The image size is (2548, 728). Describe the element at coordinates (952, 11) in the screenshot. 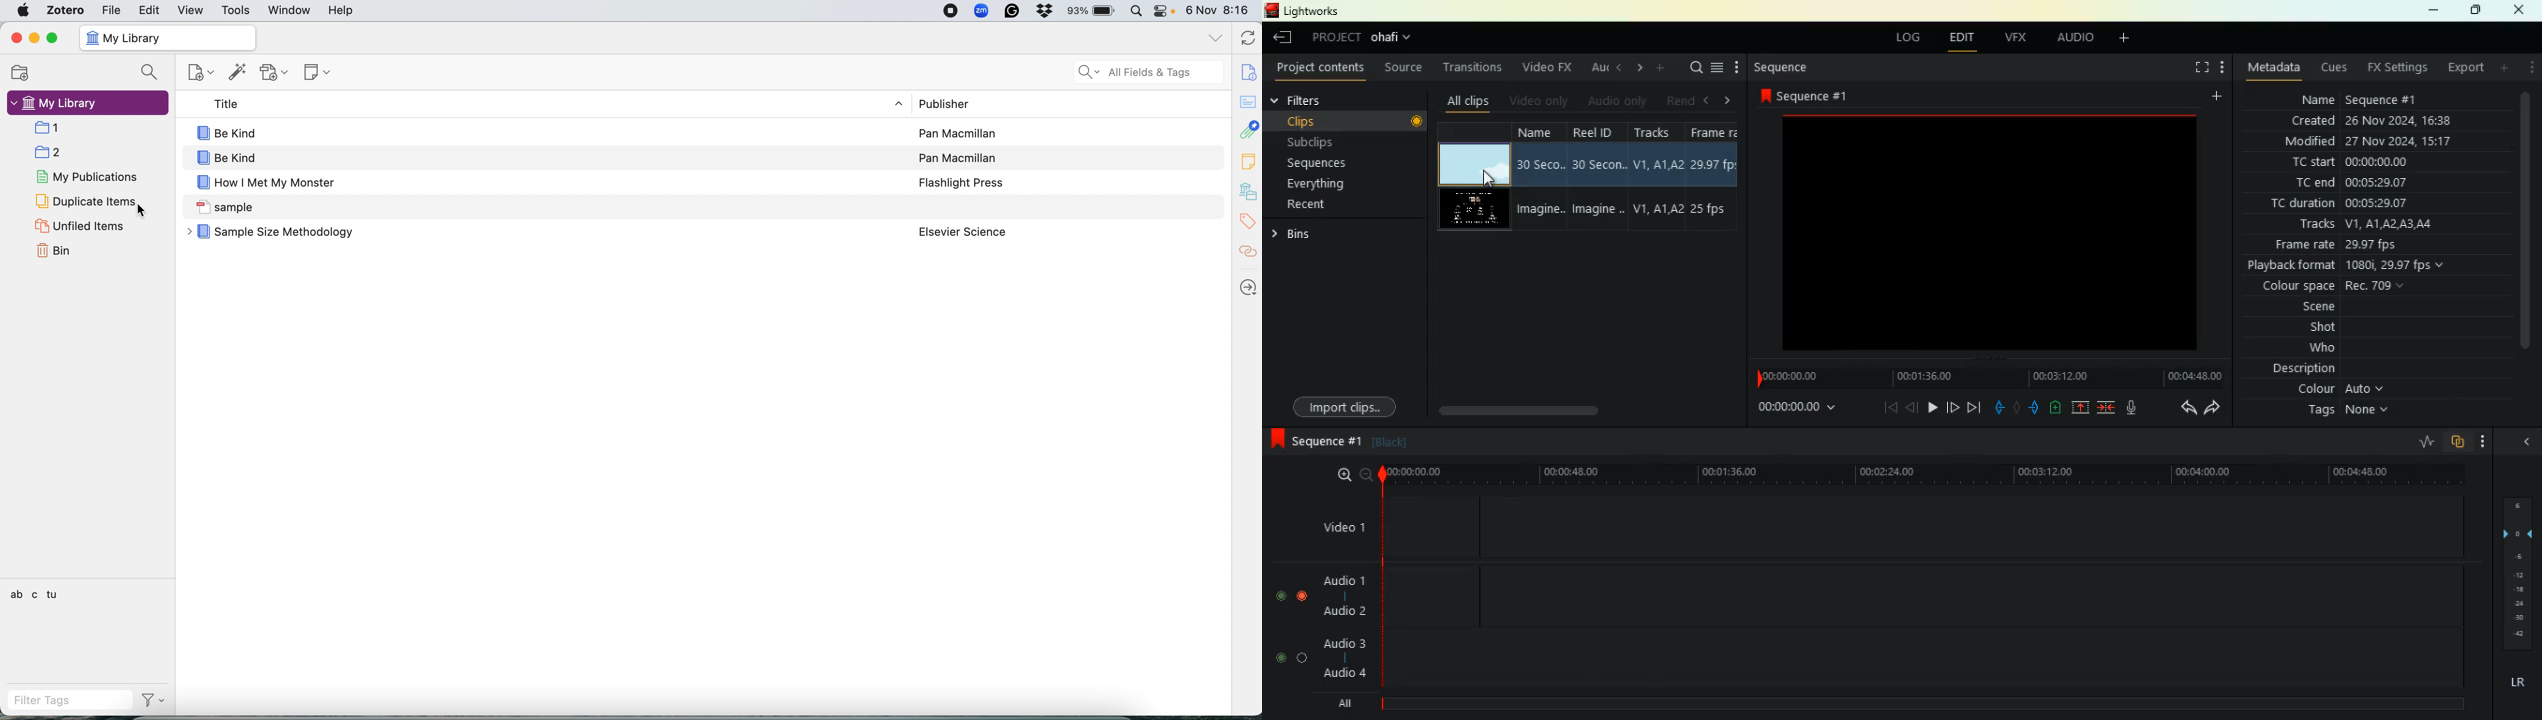

I see `screen recorder` at that location.